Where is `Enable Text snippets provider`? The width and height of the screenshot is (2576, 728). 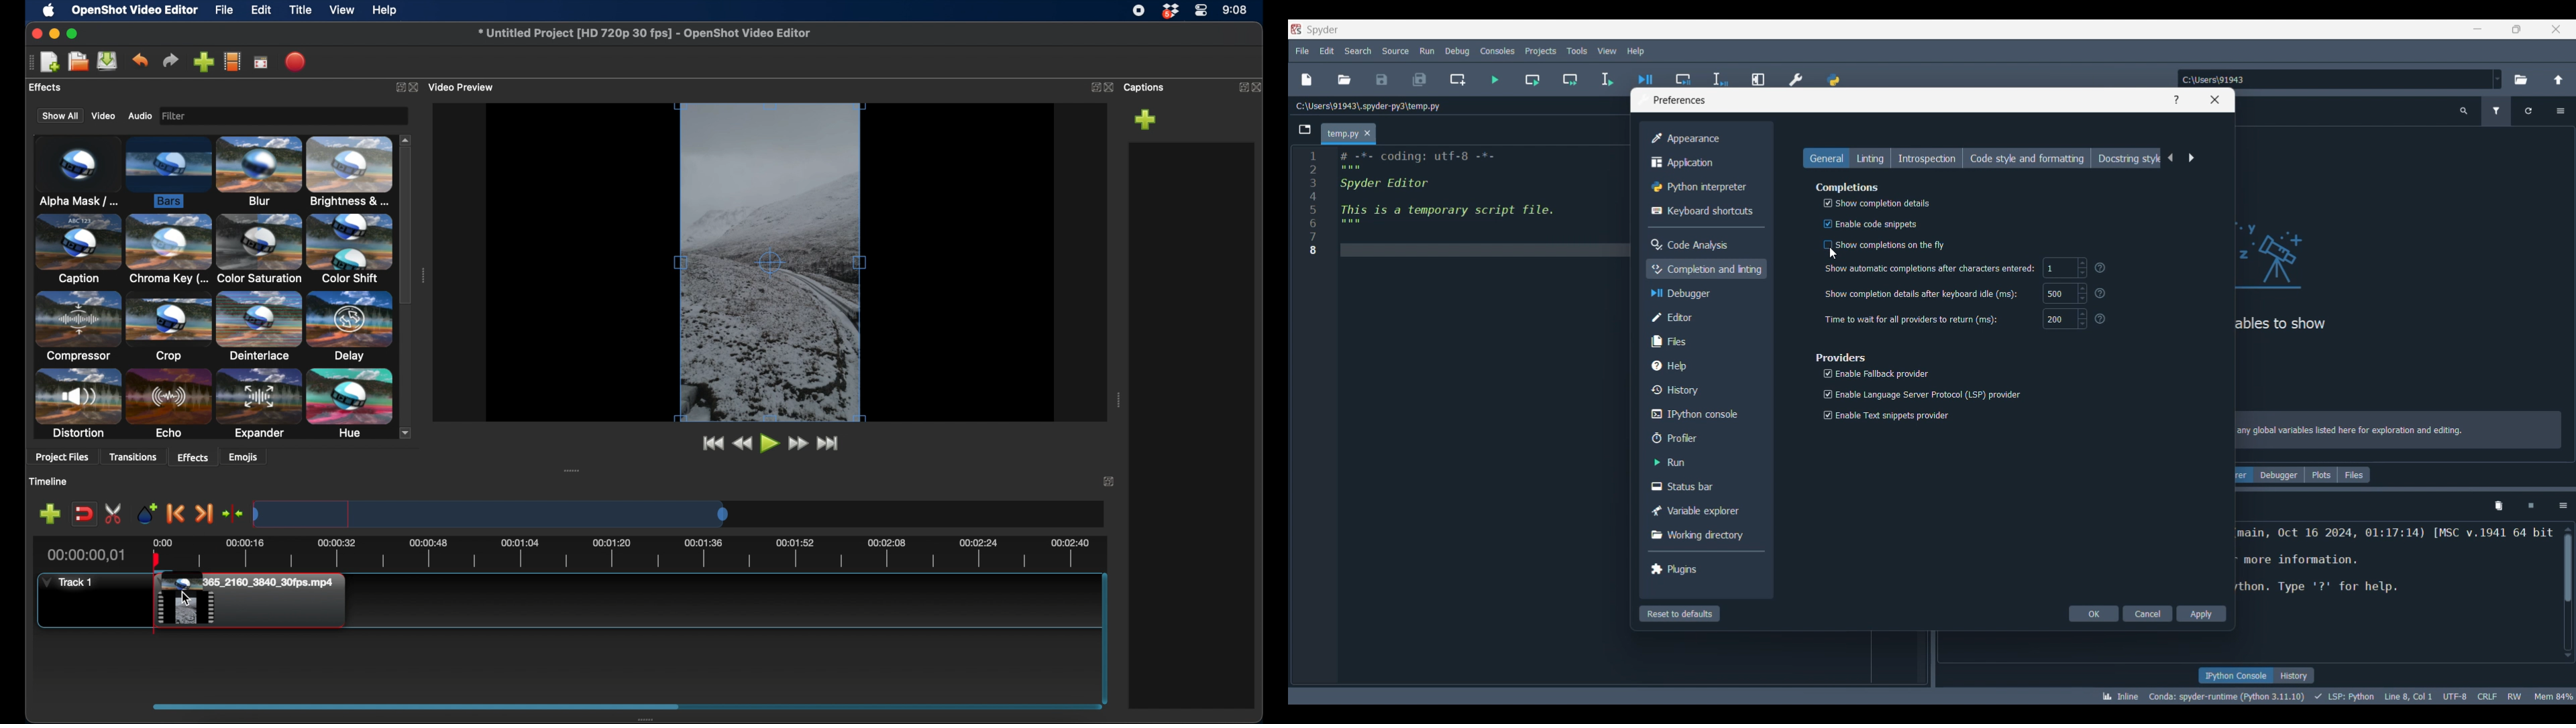
Enable Text snippets provider is located at coordinates (1886, 418).